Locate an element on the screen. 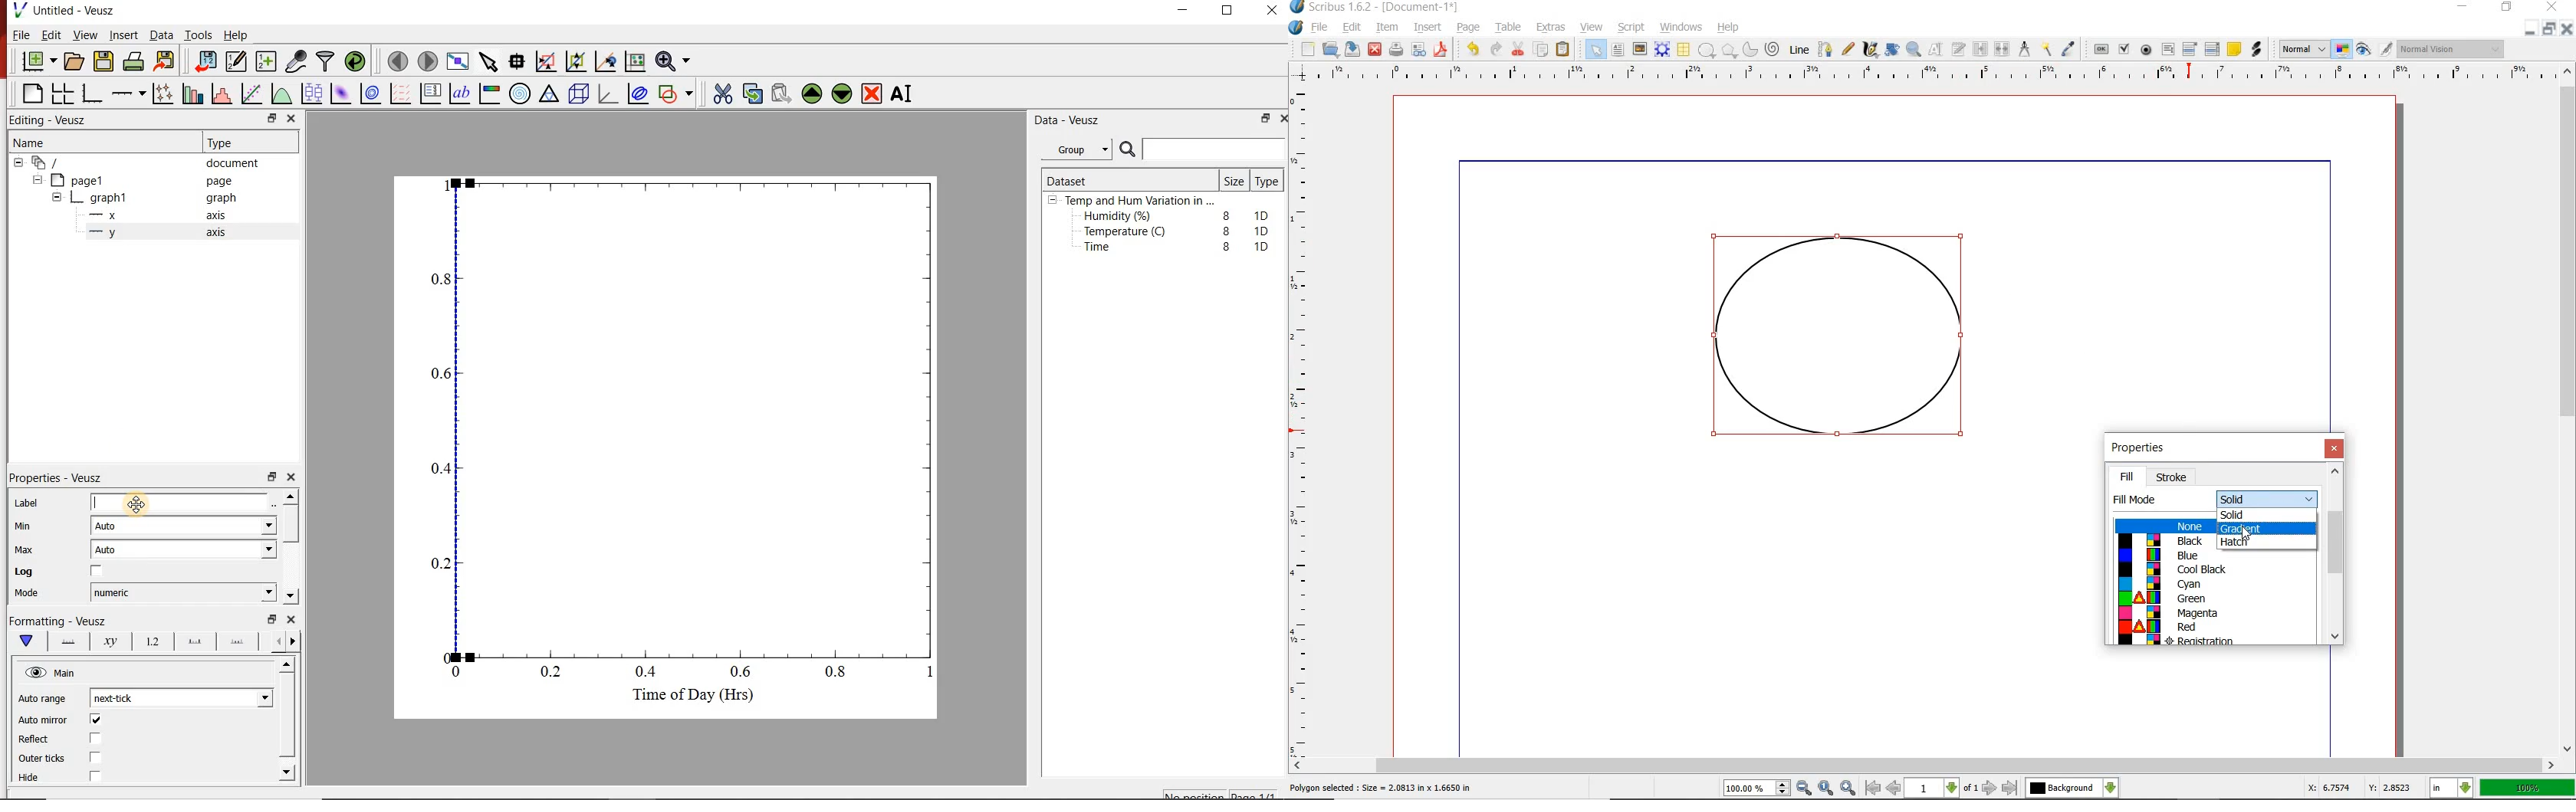  color is located at coordinates (2214, 612).